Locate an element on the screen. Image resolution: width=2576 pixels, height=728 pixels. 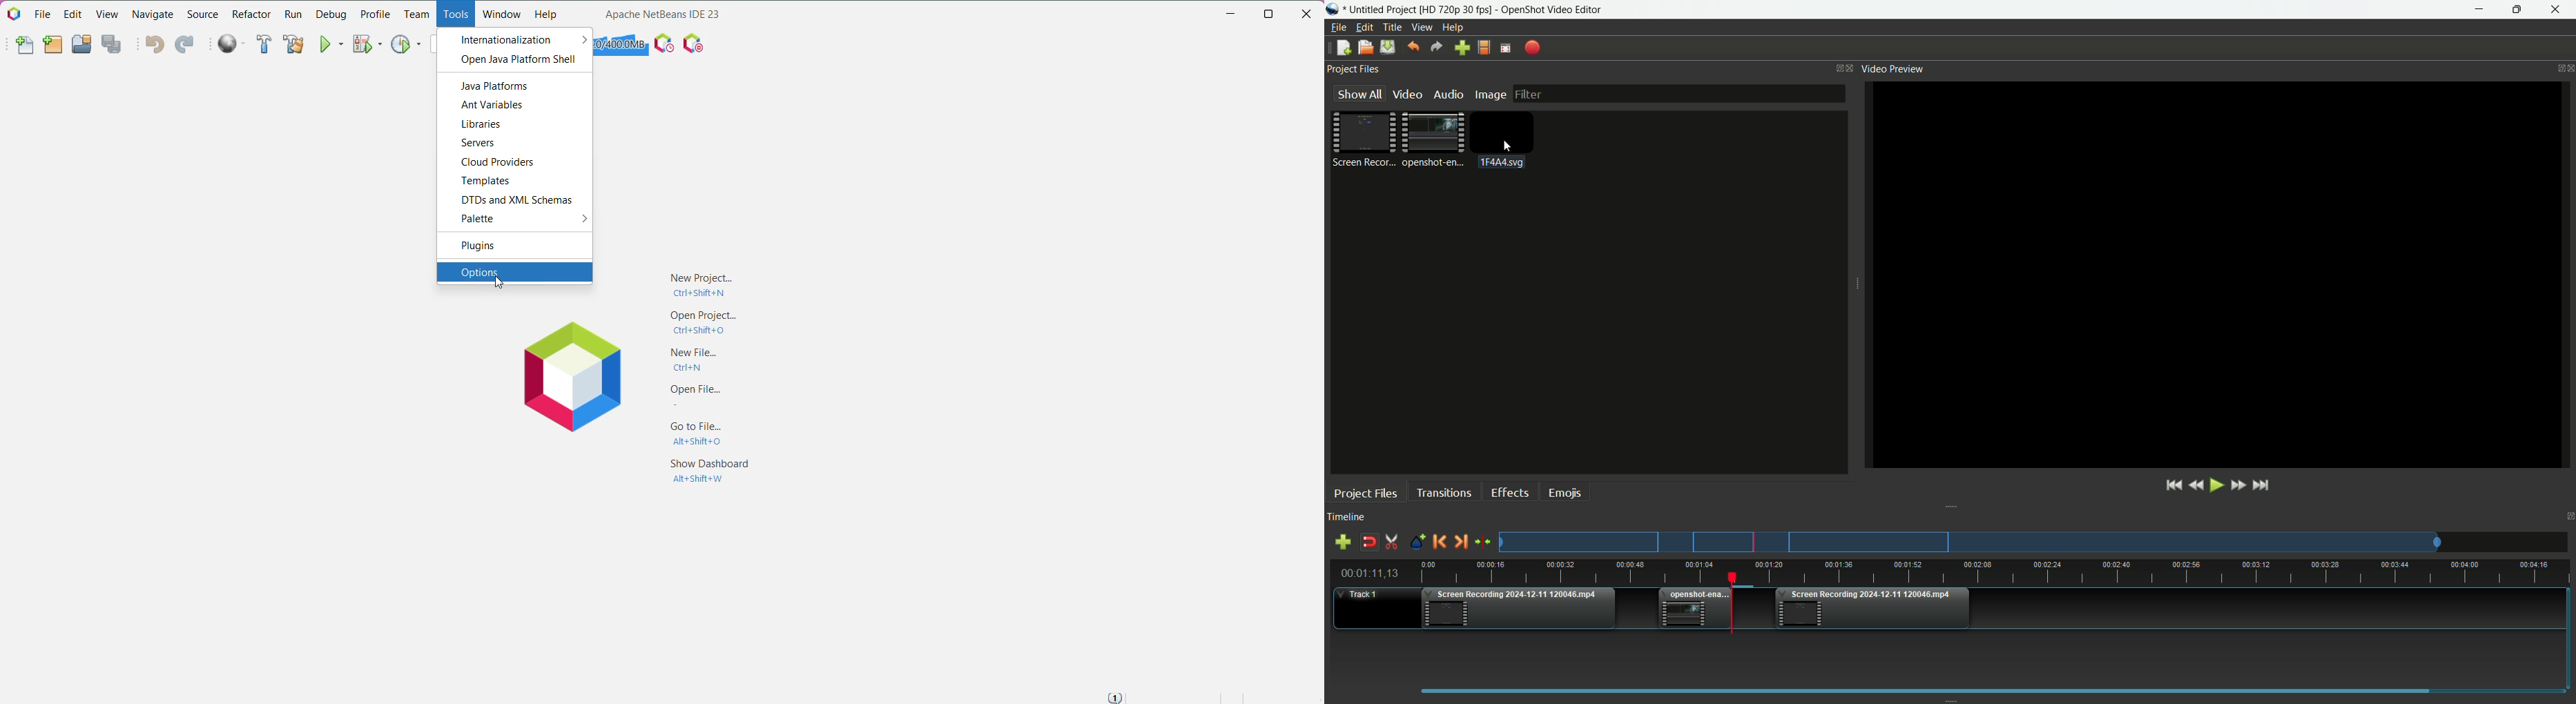
Cloud Properties is located at coordinates (501, 163).